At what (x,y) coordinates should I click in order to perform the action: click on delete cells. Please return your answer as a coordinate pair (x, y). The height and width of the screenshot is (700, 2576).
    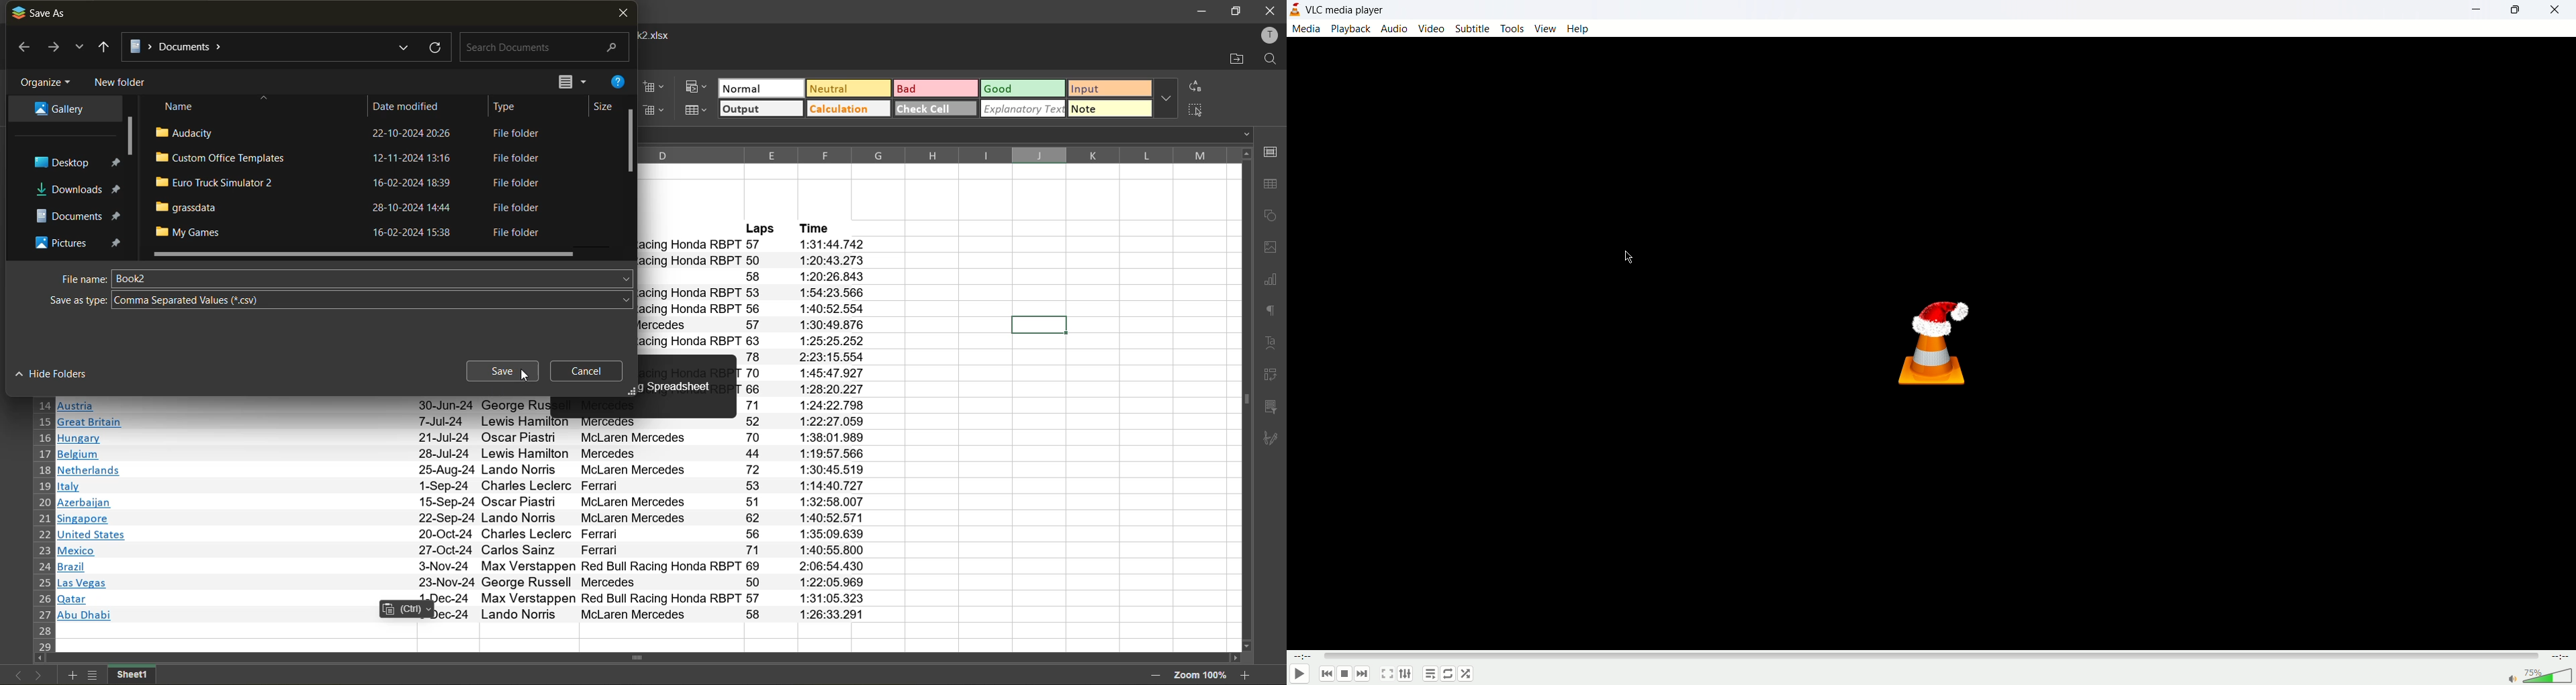
    Looking at the image, I should click on (660, 111).